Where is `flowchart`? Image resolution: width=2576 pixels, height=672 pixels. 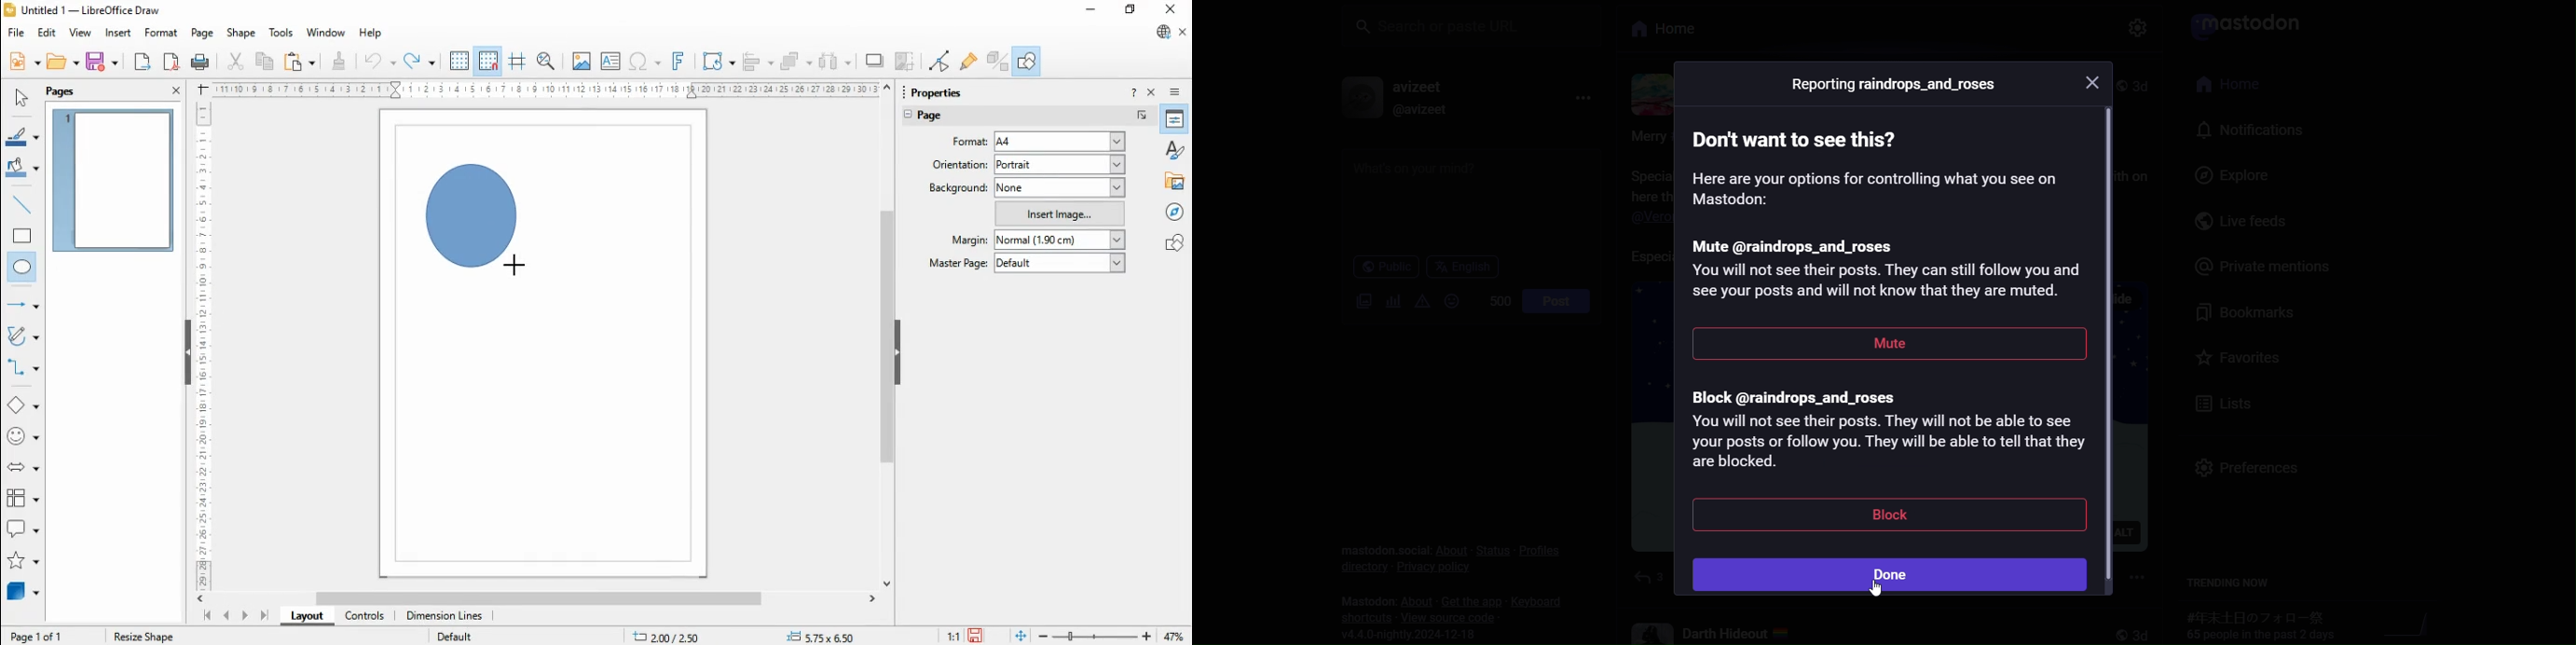
flowchart is located at coordinates (23, 501).